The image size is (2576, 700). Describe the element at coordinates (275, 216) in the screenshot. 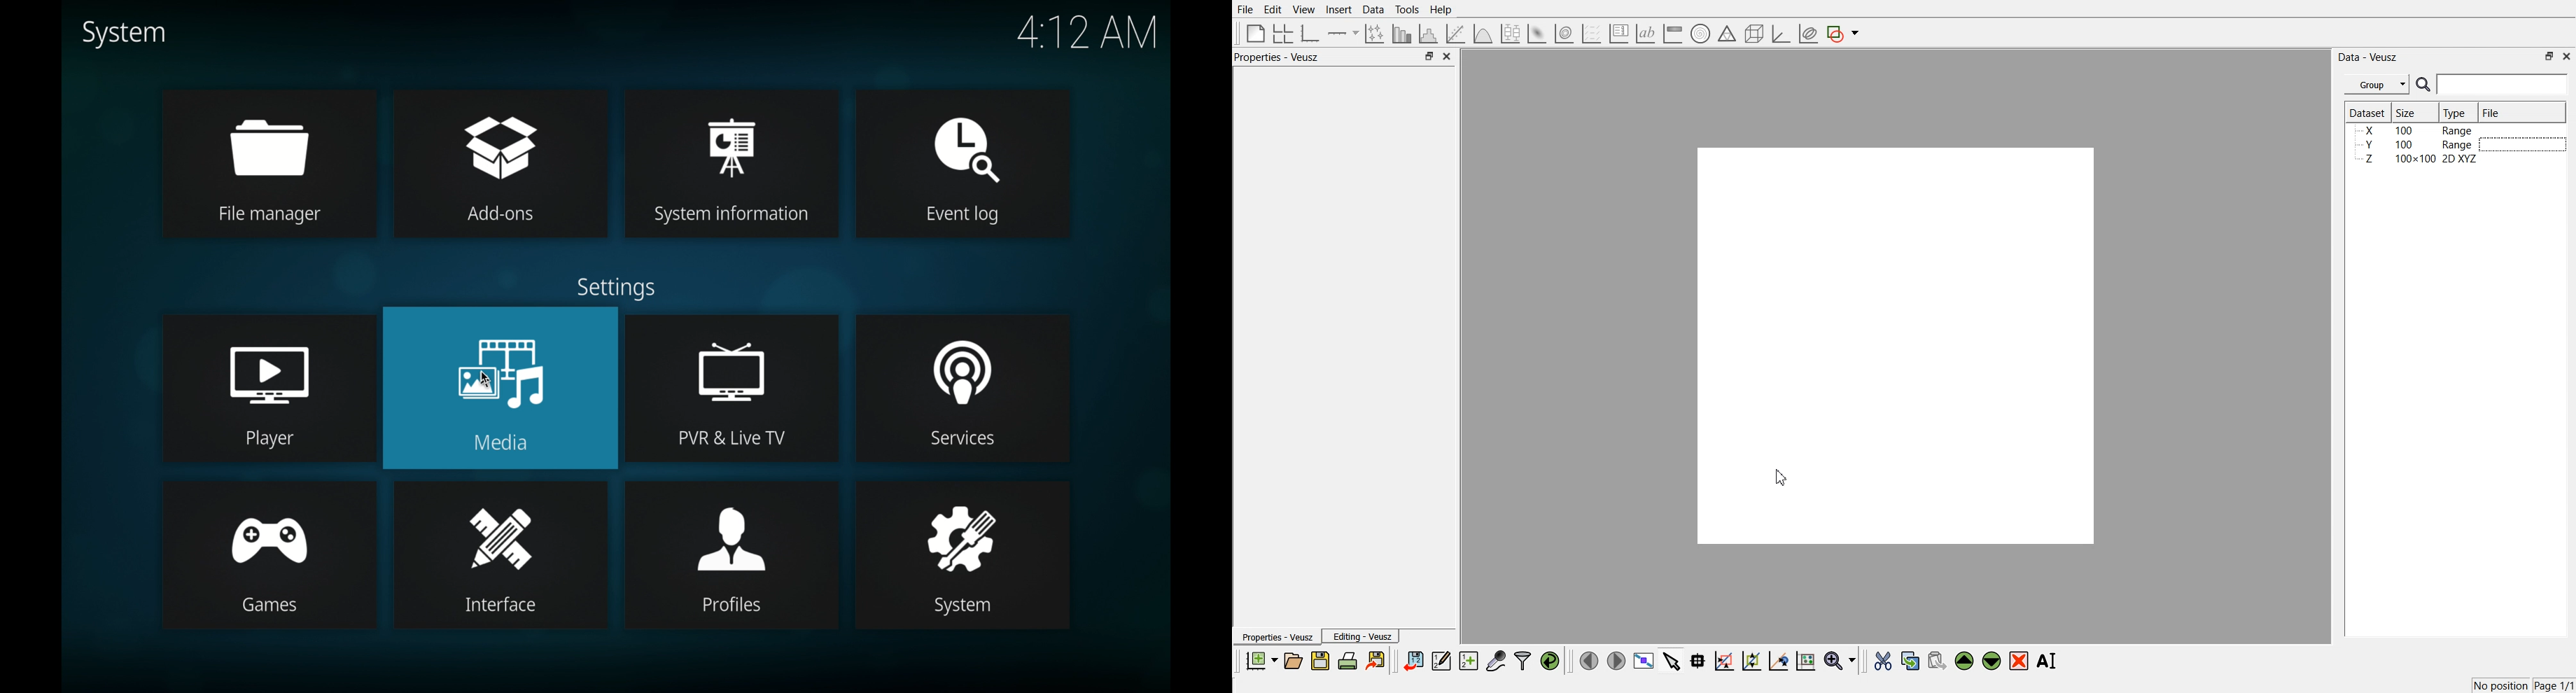

I see `File manager` at that location.